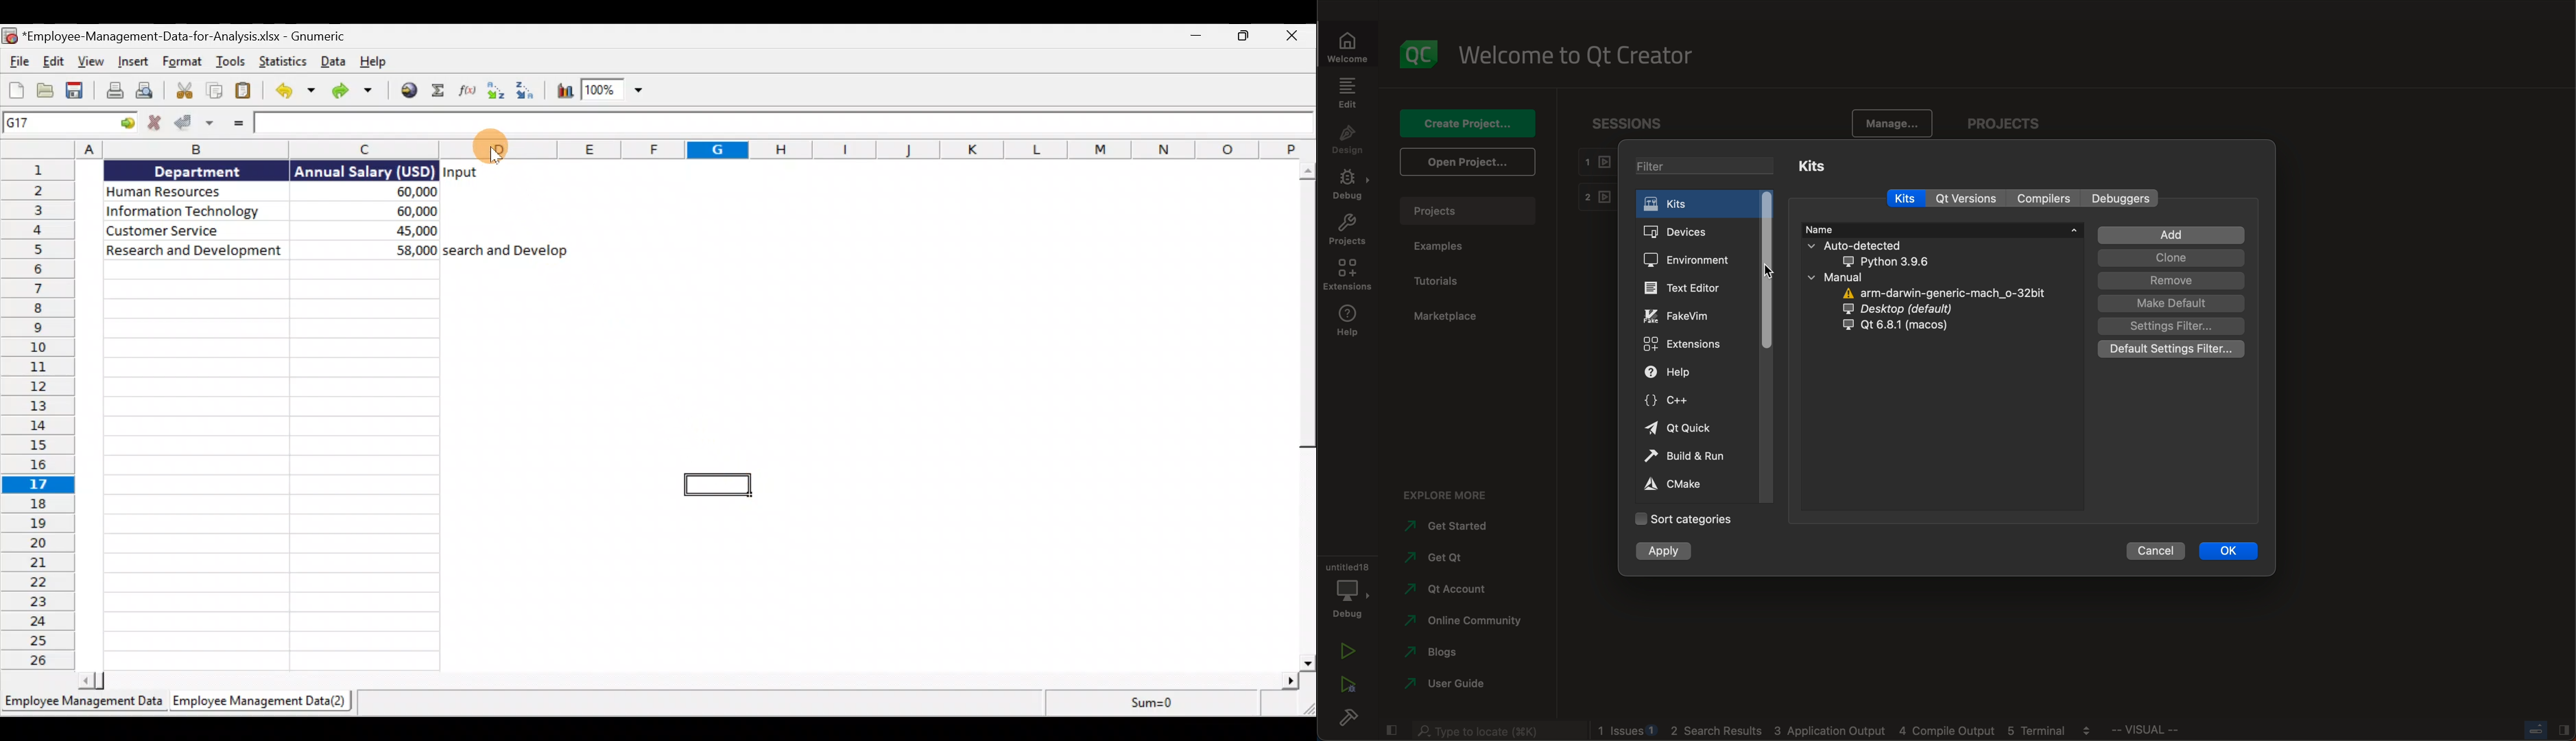  What do you see at coordinates (1770, 275) in the screenshot?
I see `on mousedown` at bounding box center [1770, 275].